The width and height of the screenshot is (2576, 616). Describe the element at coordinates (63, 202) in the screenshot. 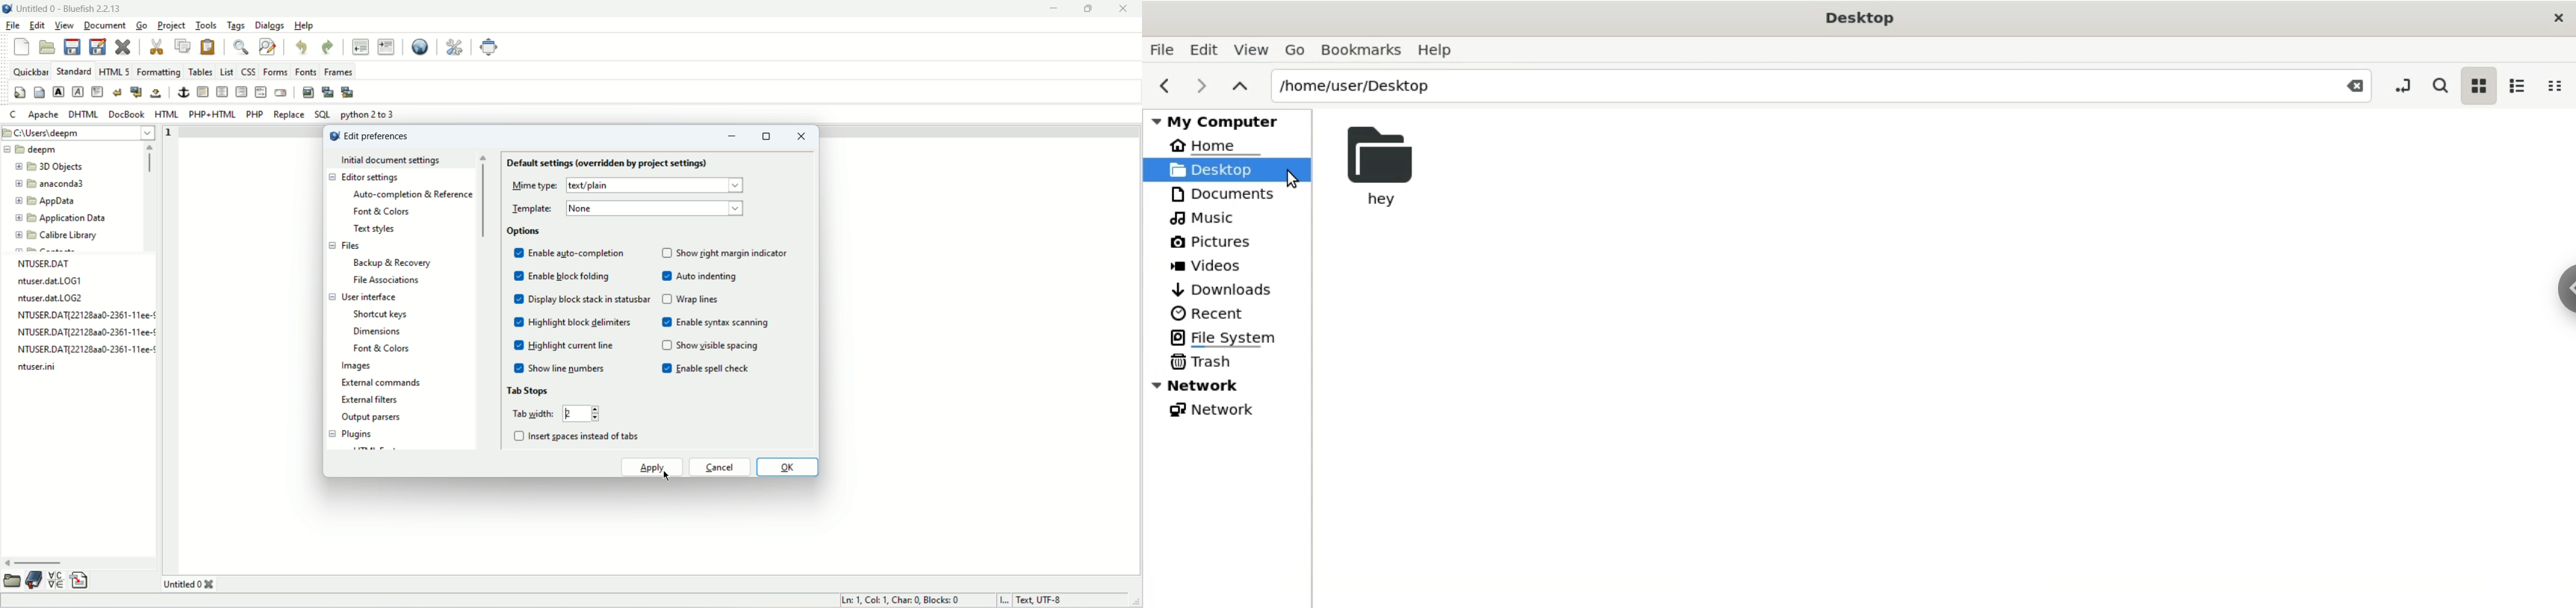

I see `AppData` at that location.